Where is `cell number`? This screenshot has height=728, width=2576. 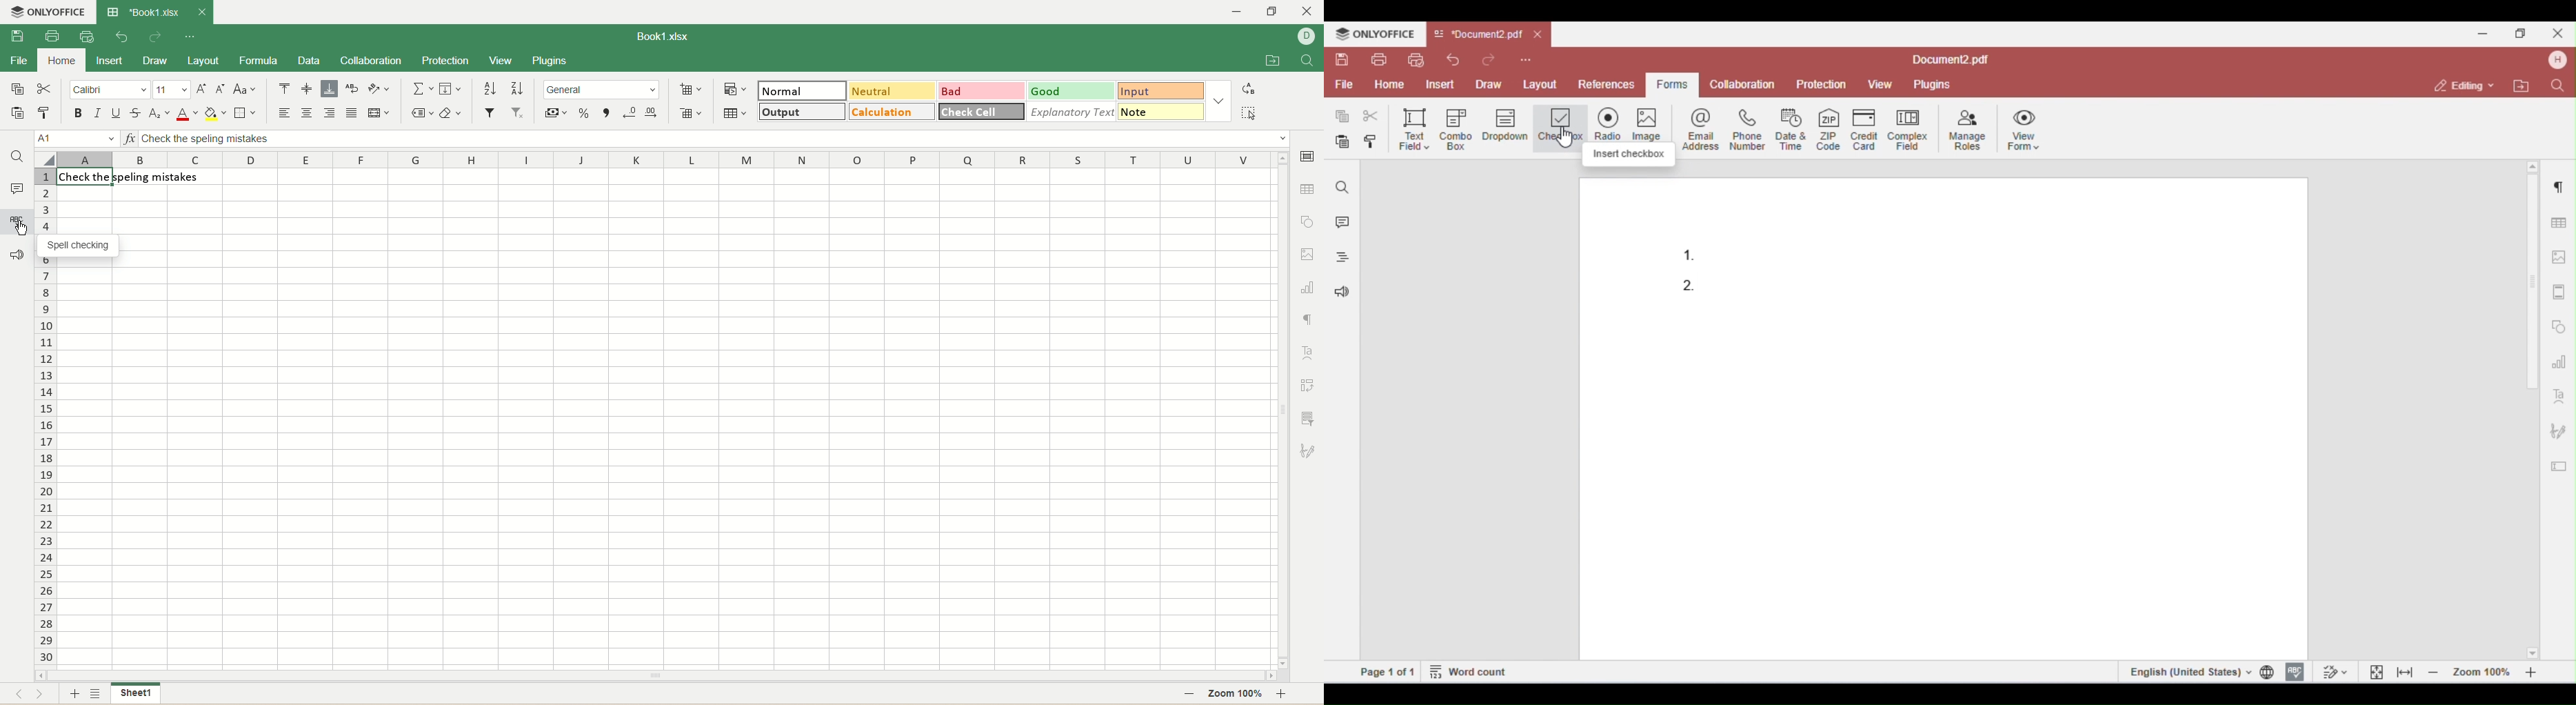 cell number is located at coordinates (43, 419).